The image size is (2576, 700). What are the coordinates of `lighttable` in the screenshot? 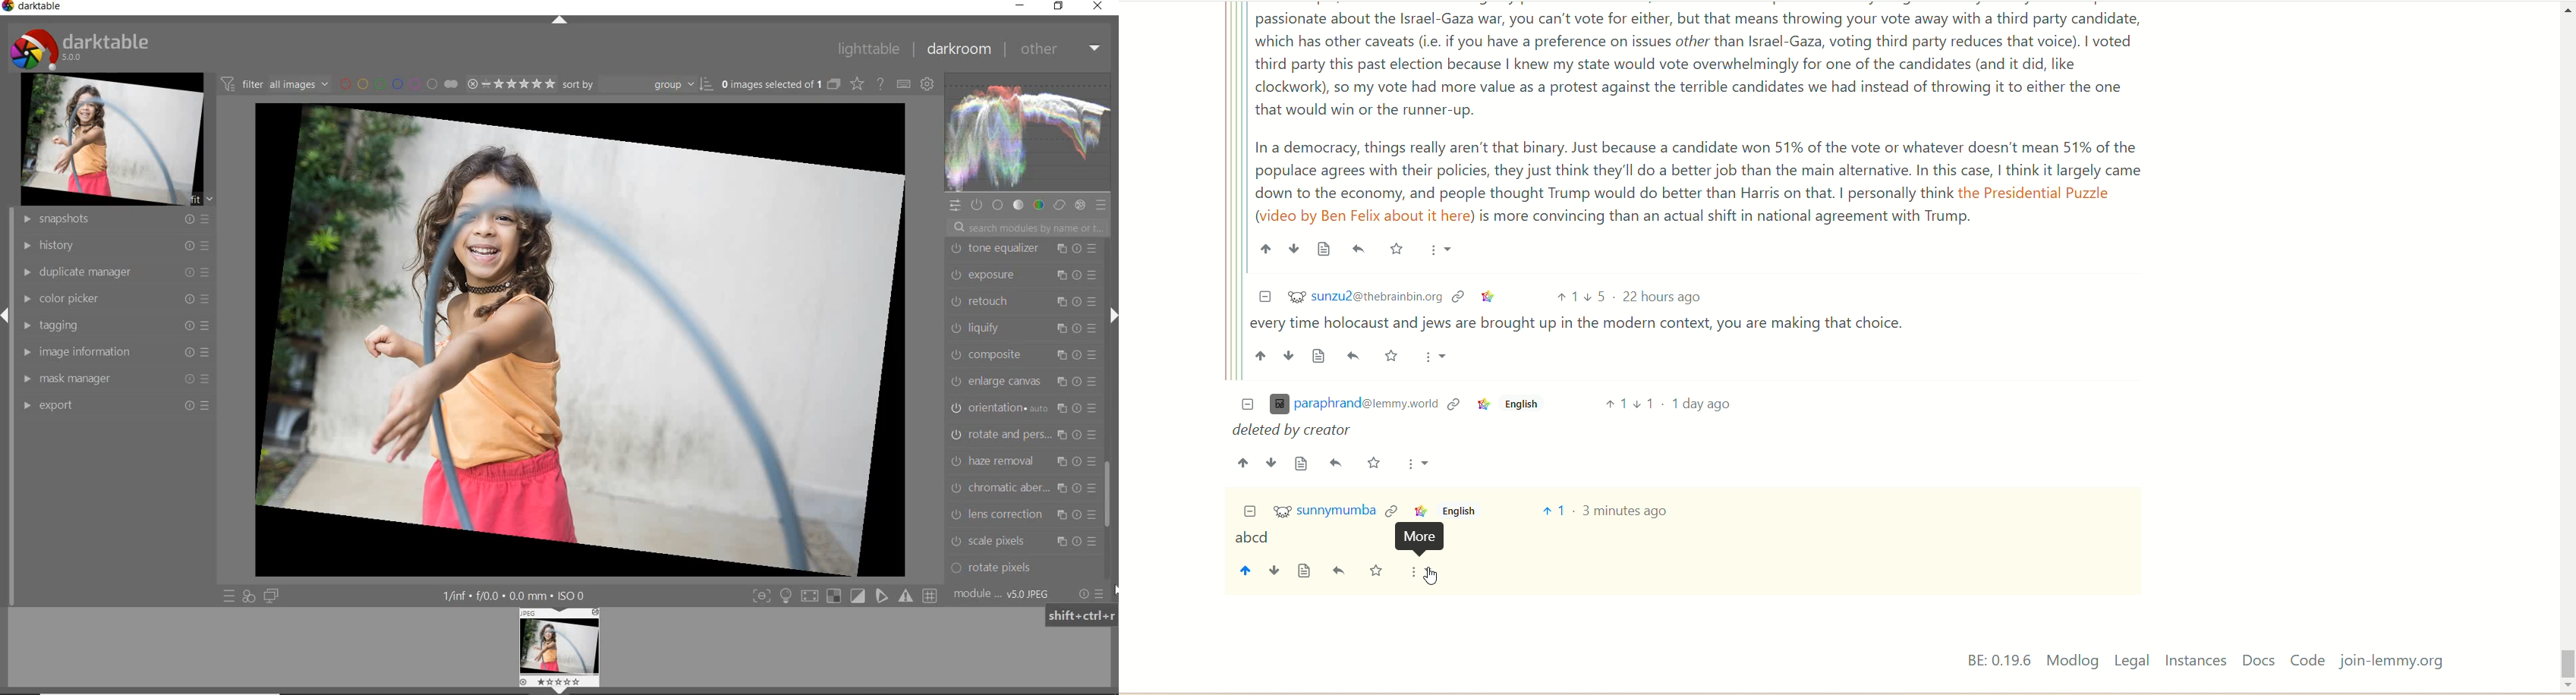 It's located at (868, 50).